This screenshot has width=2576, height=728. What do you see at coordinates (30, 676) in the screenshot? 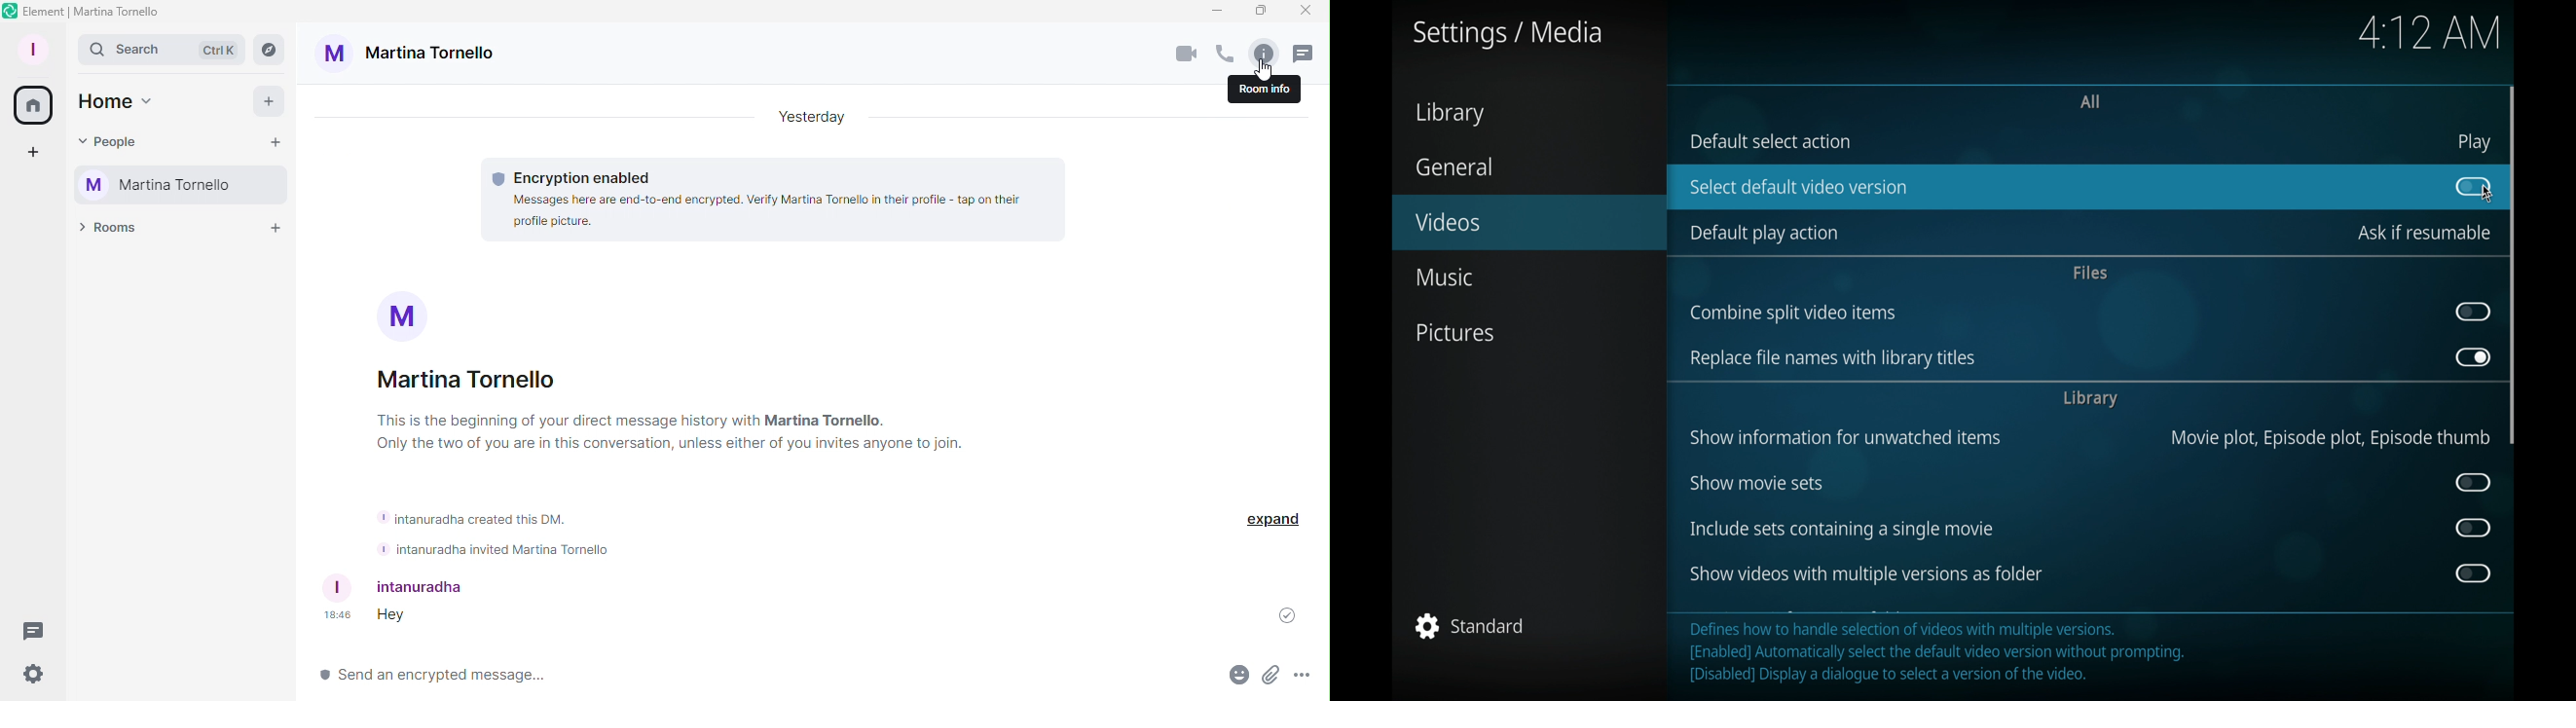
I see `Quick settings` at bounding box center [30, 676].